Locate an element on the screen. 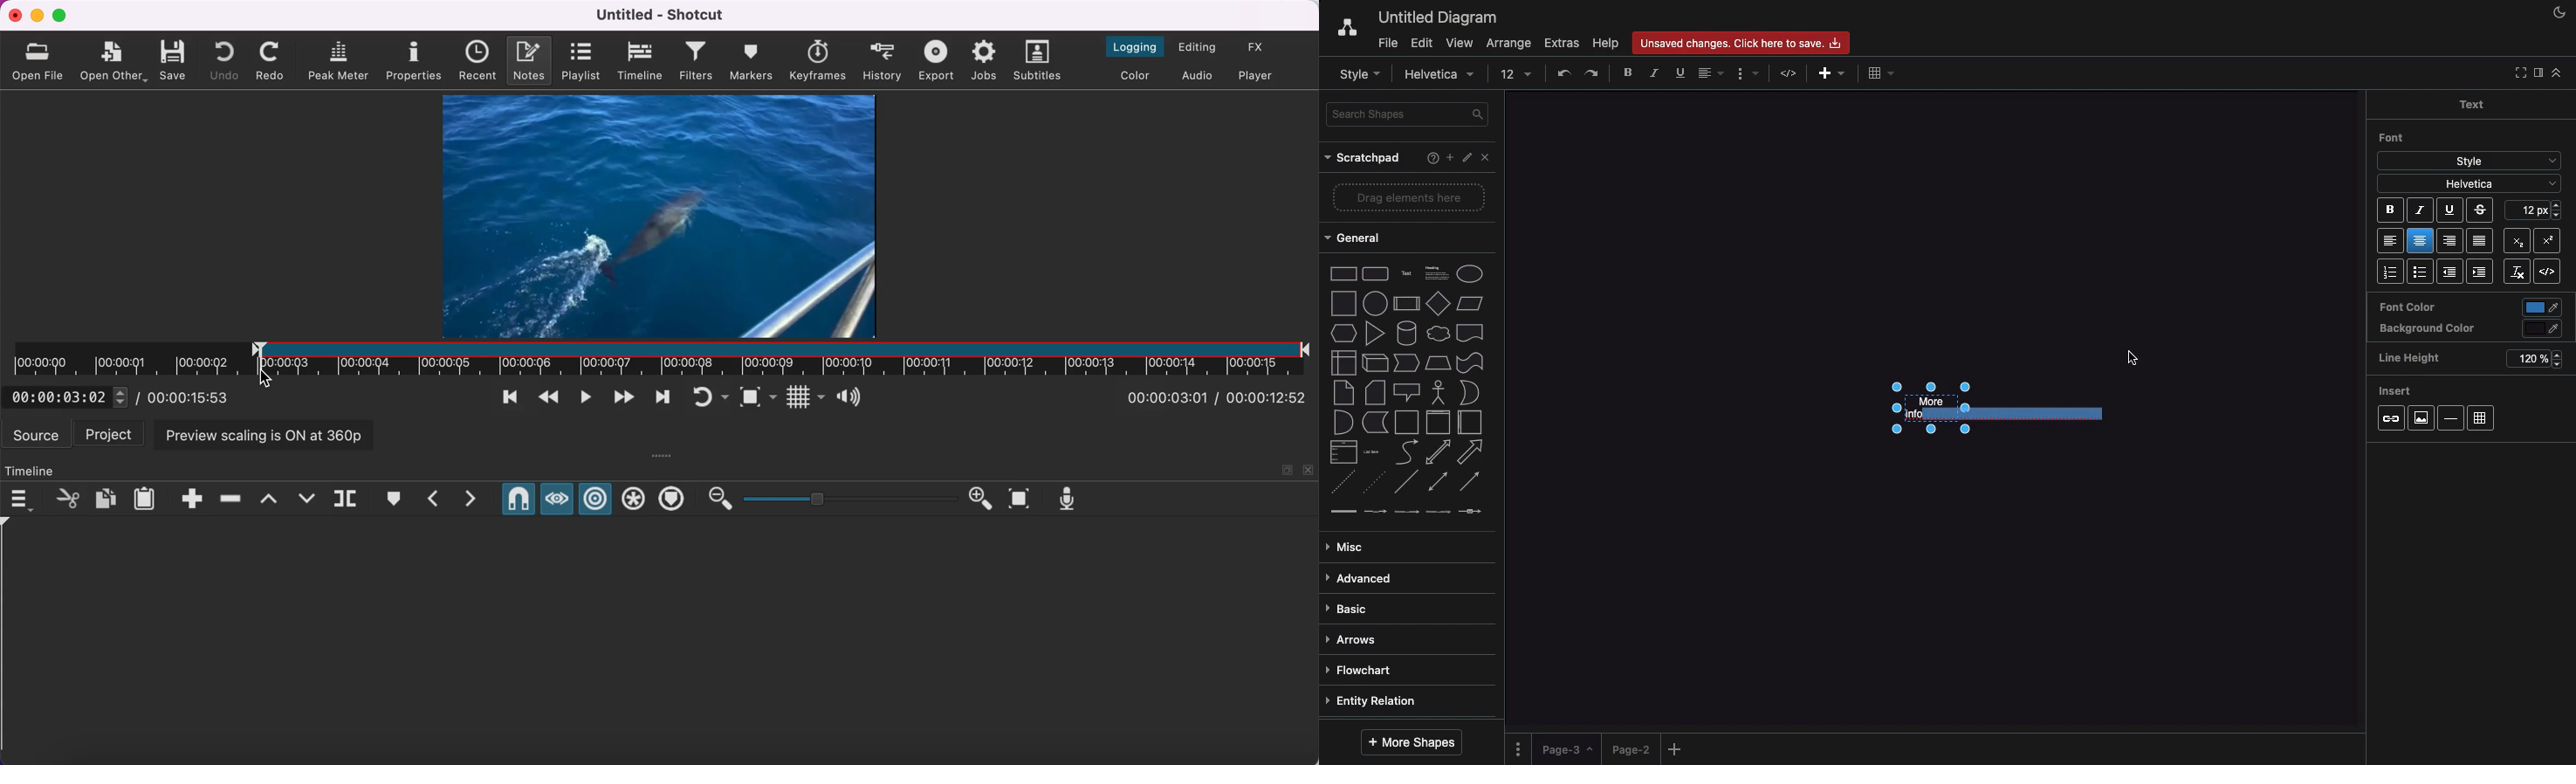 The width and height of the screenshot is (2576, 784). Options is located at coordinates (1520, 748).